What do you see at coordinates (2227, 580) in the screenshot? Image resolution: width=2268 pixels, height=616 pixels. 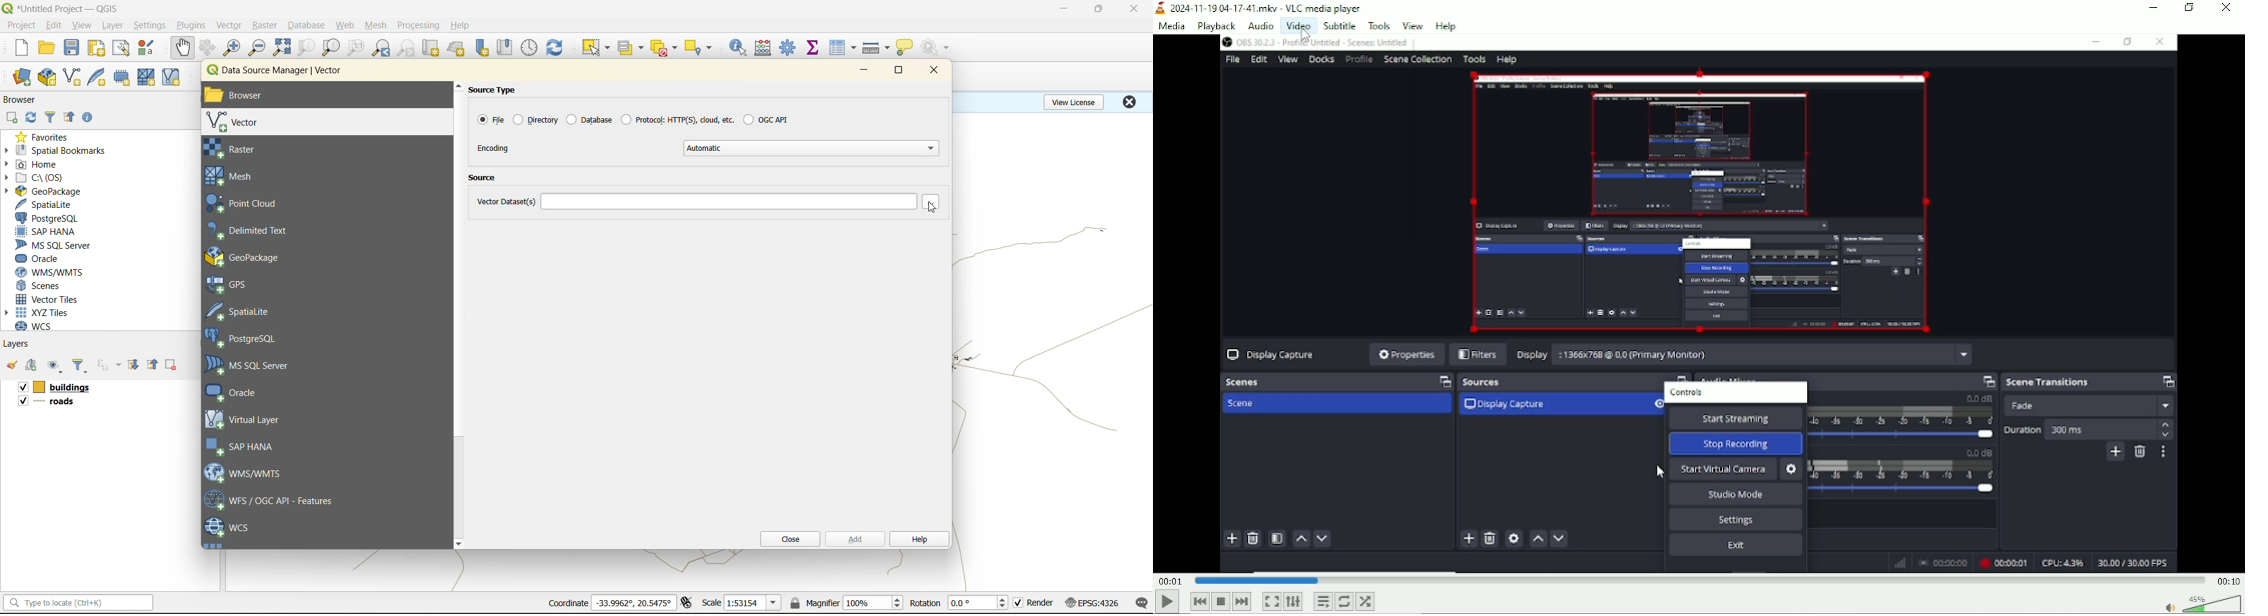 I see `Total duration` at bounding box center [2227, 580].